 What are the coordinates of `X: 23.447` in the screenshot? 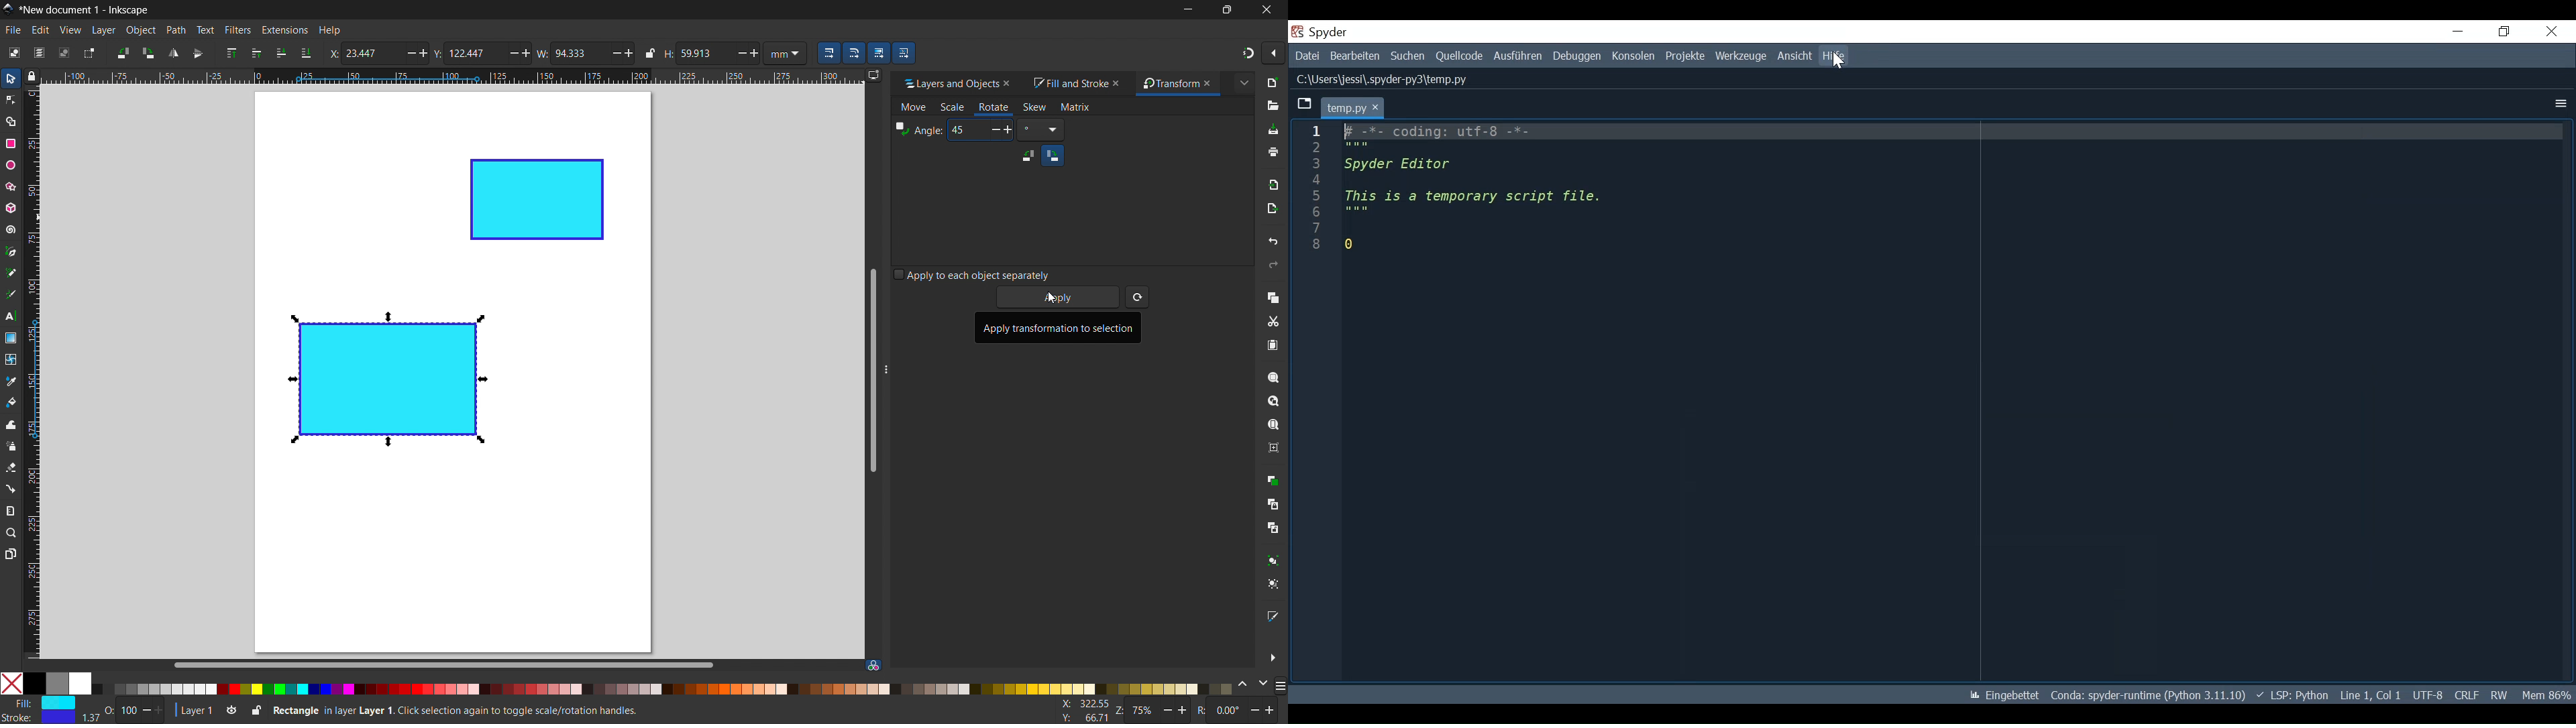 It's located at (362, 53).